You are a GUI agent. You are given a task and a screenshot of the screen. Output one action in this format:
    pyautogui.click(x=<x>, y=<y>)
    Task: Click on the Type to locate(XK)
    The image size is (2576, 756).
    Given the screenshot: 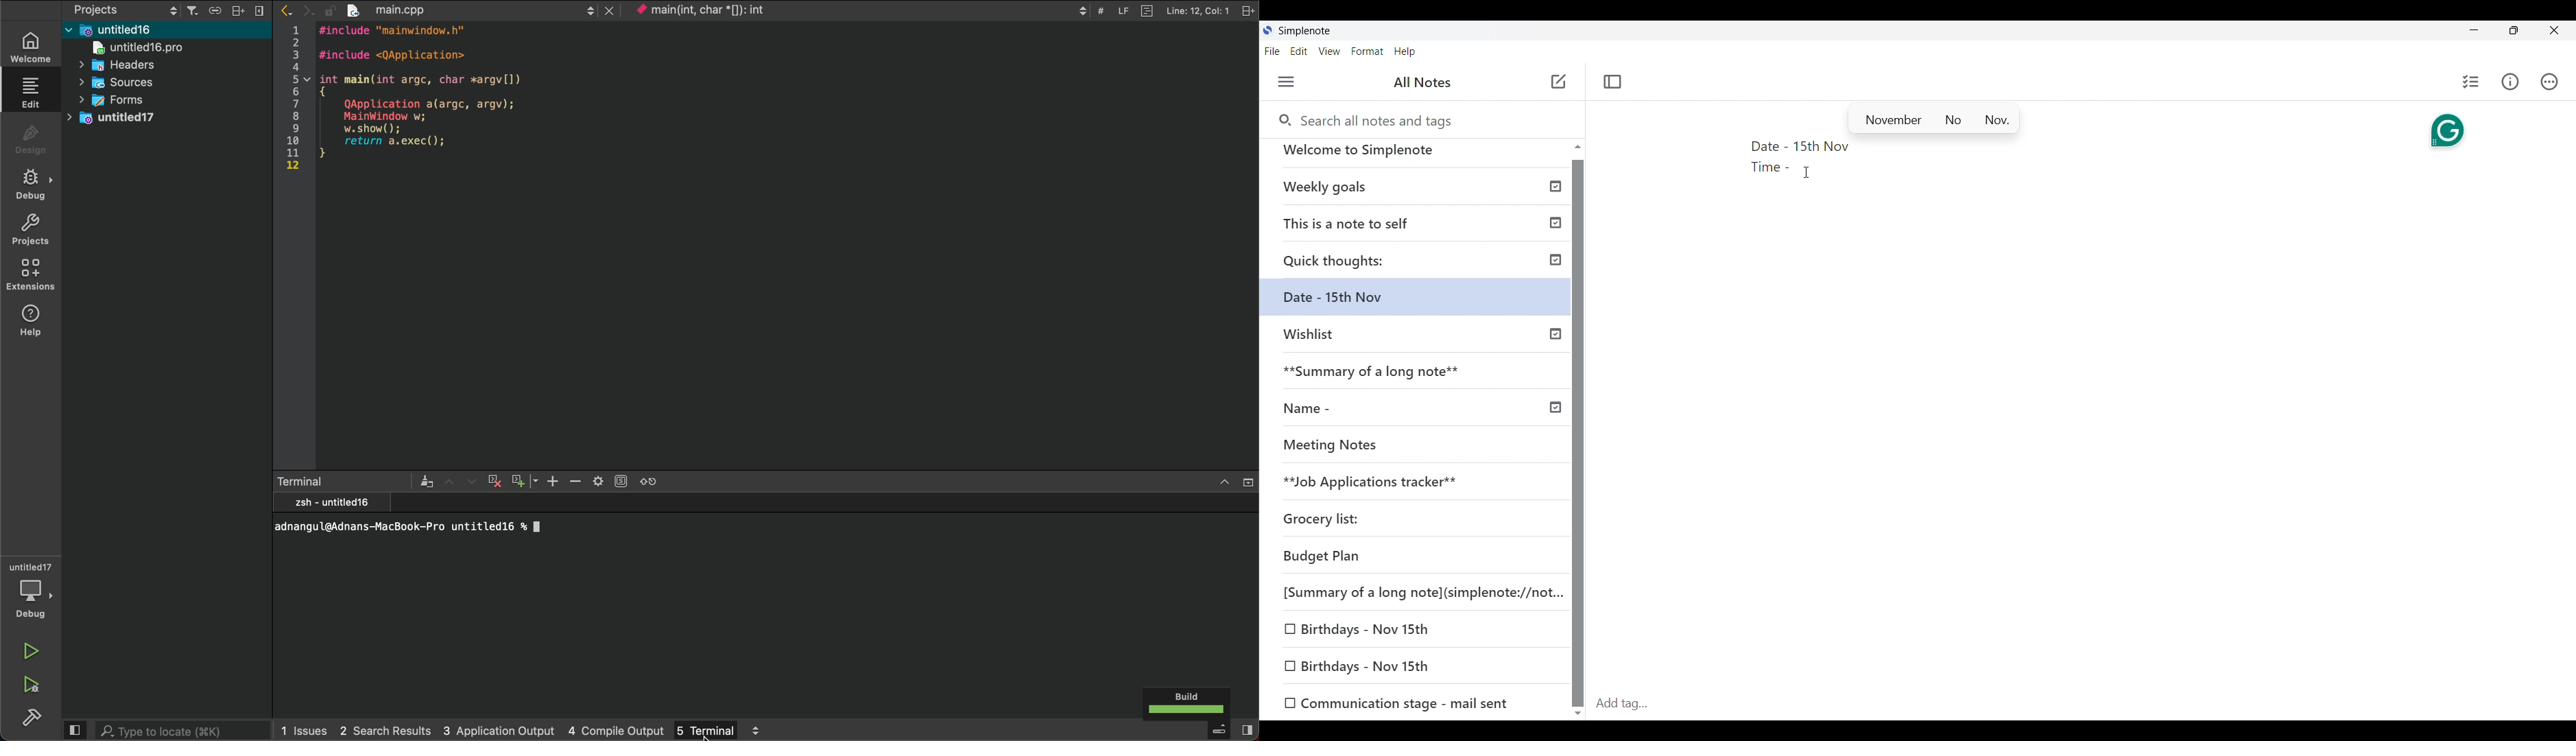 What is the action you would take?
    pyautogui.click(x=184, y=731)
    